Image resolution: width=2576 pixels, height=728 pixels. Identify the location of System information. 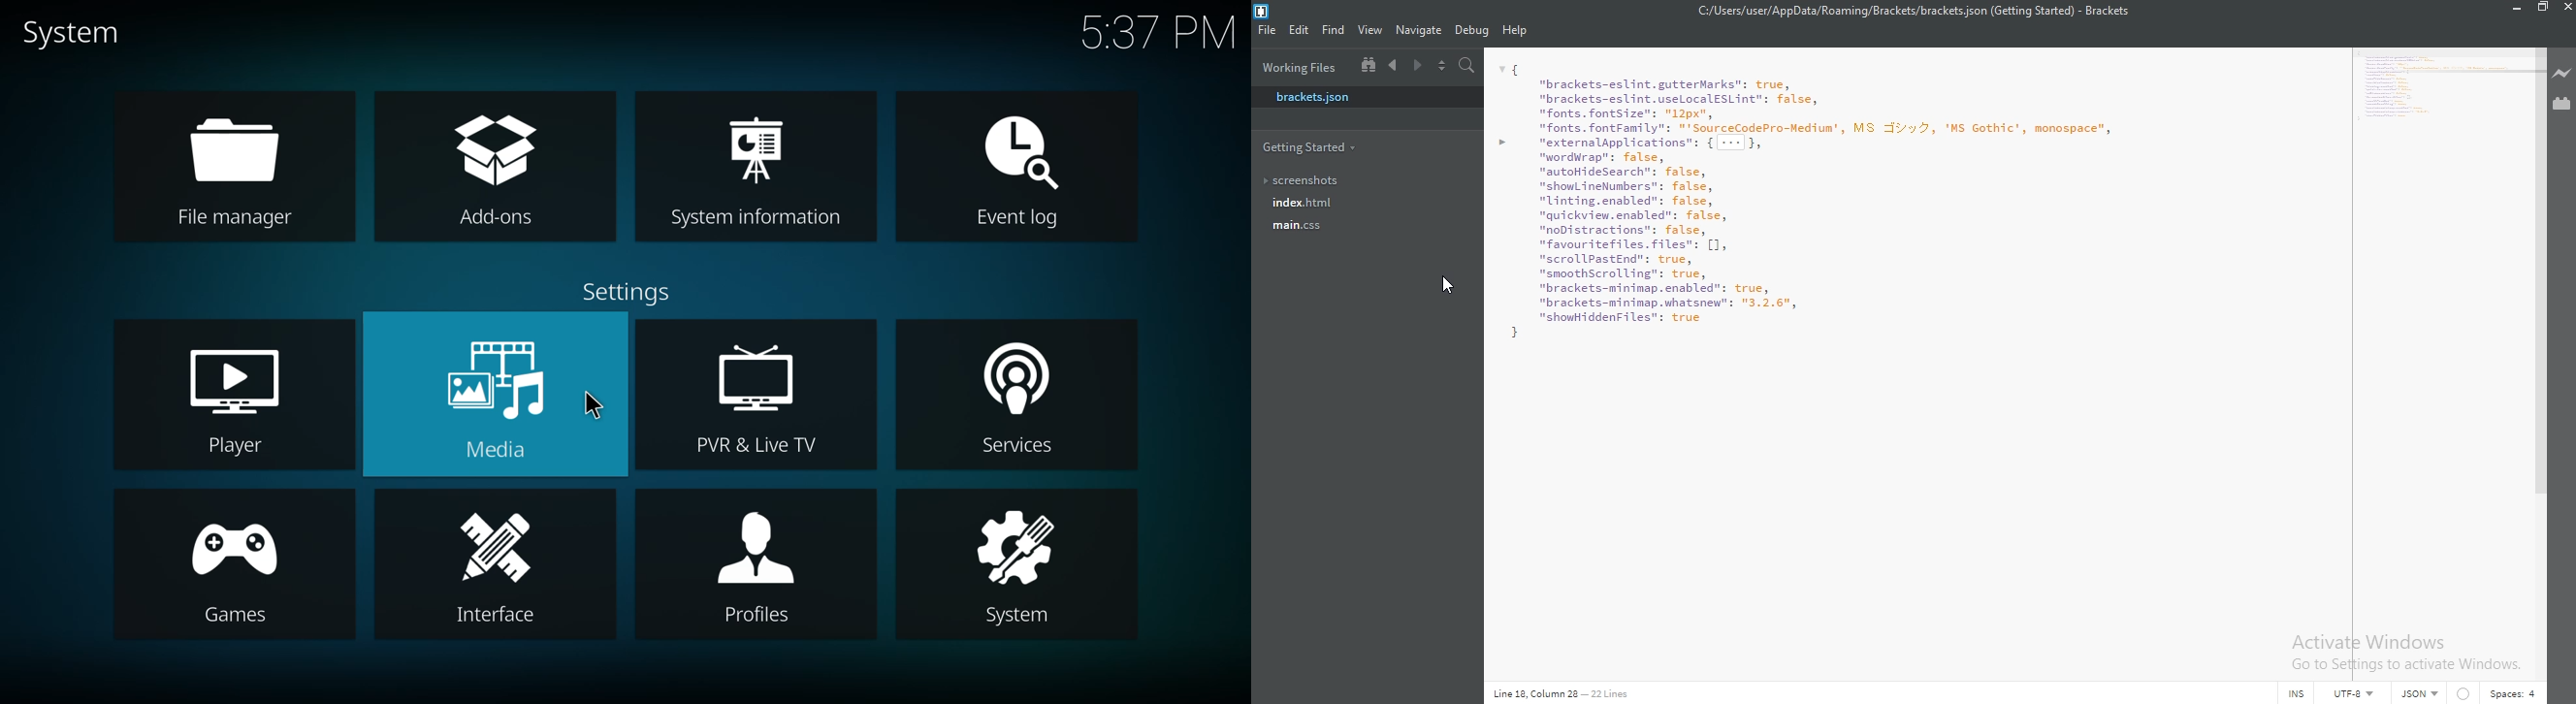
(756, 217).